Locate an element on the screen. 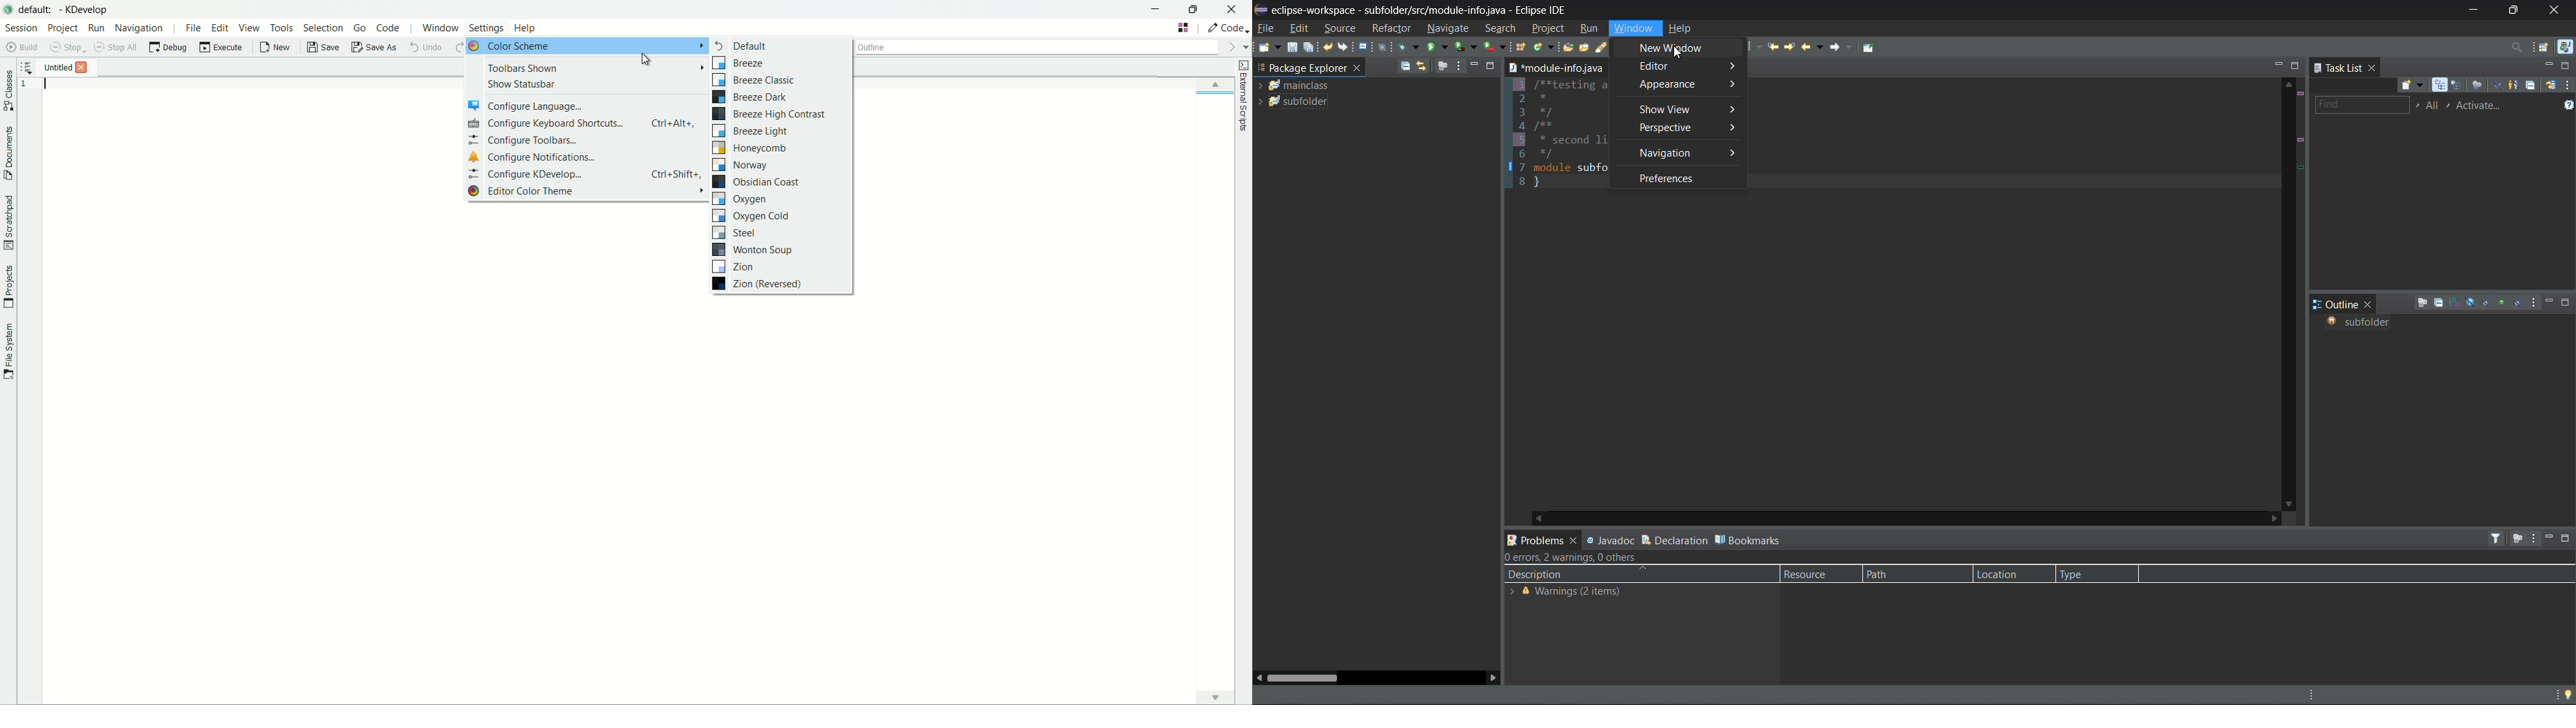 The image size is (2576, 728). minimize is located at coordinates (2550, 304).